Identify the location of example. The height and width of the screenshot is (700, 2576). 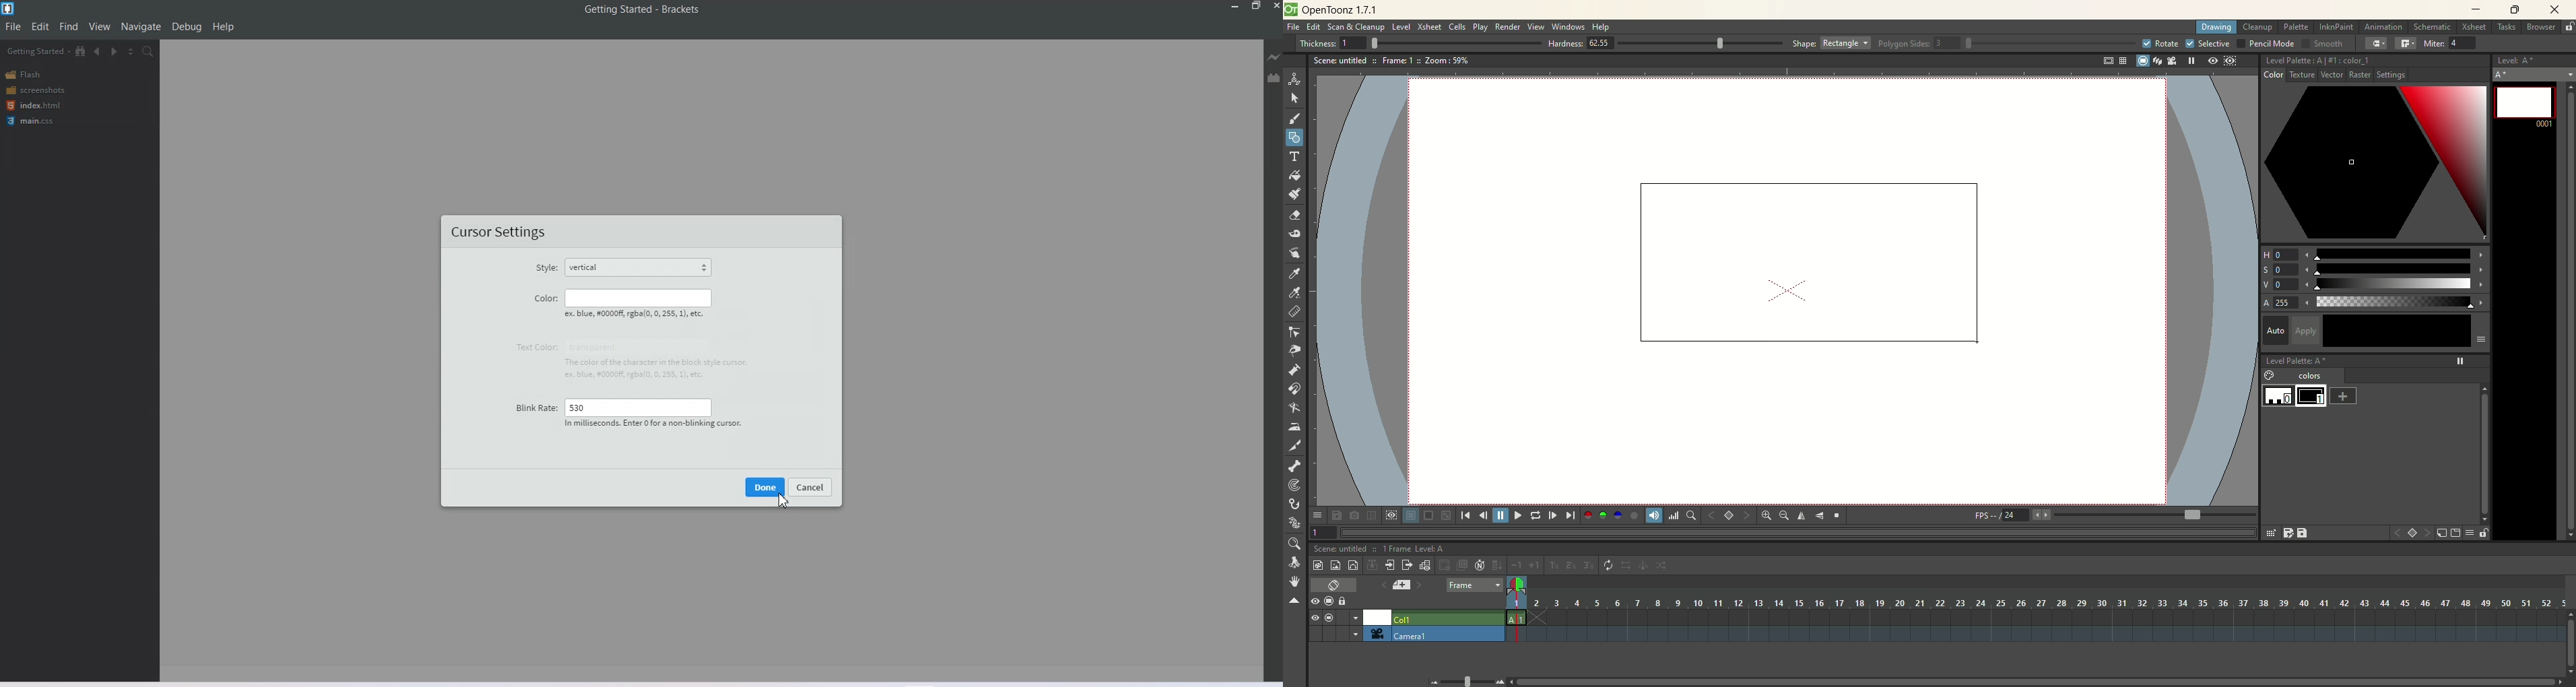
(642, 315).